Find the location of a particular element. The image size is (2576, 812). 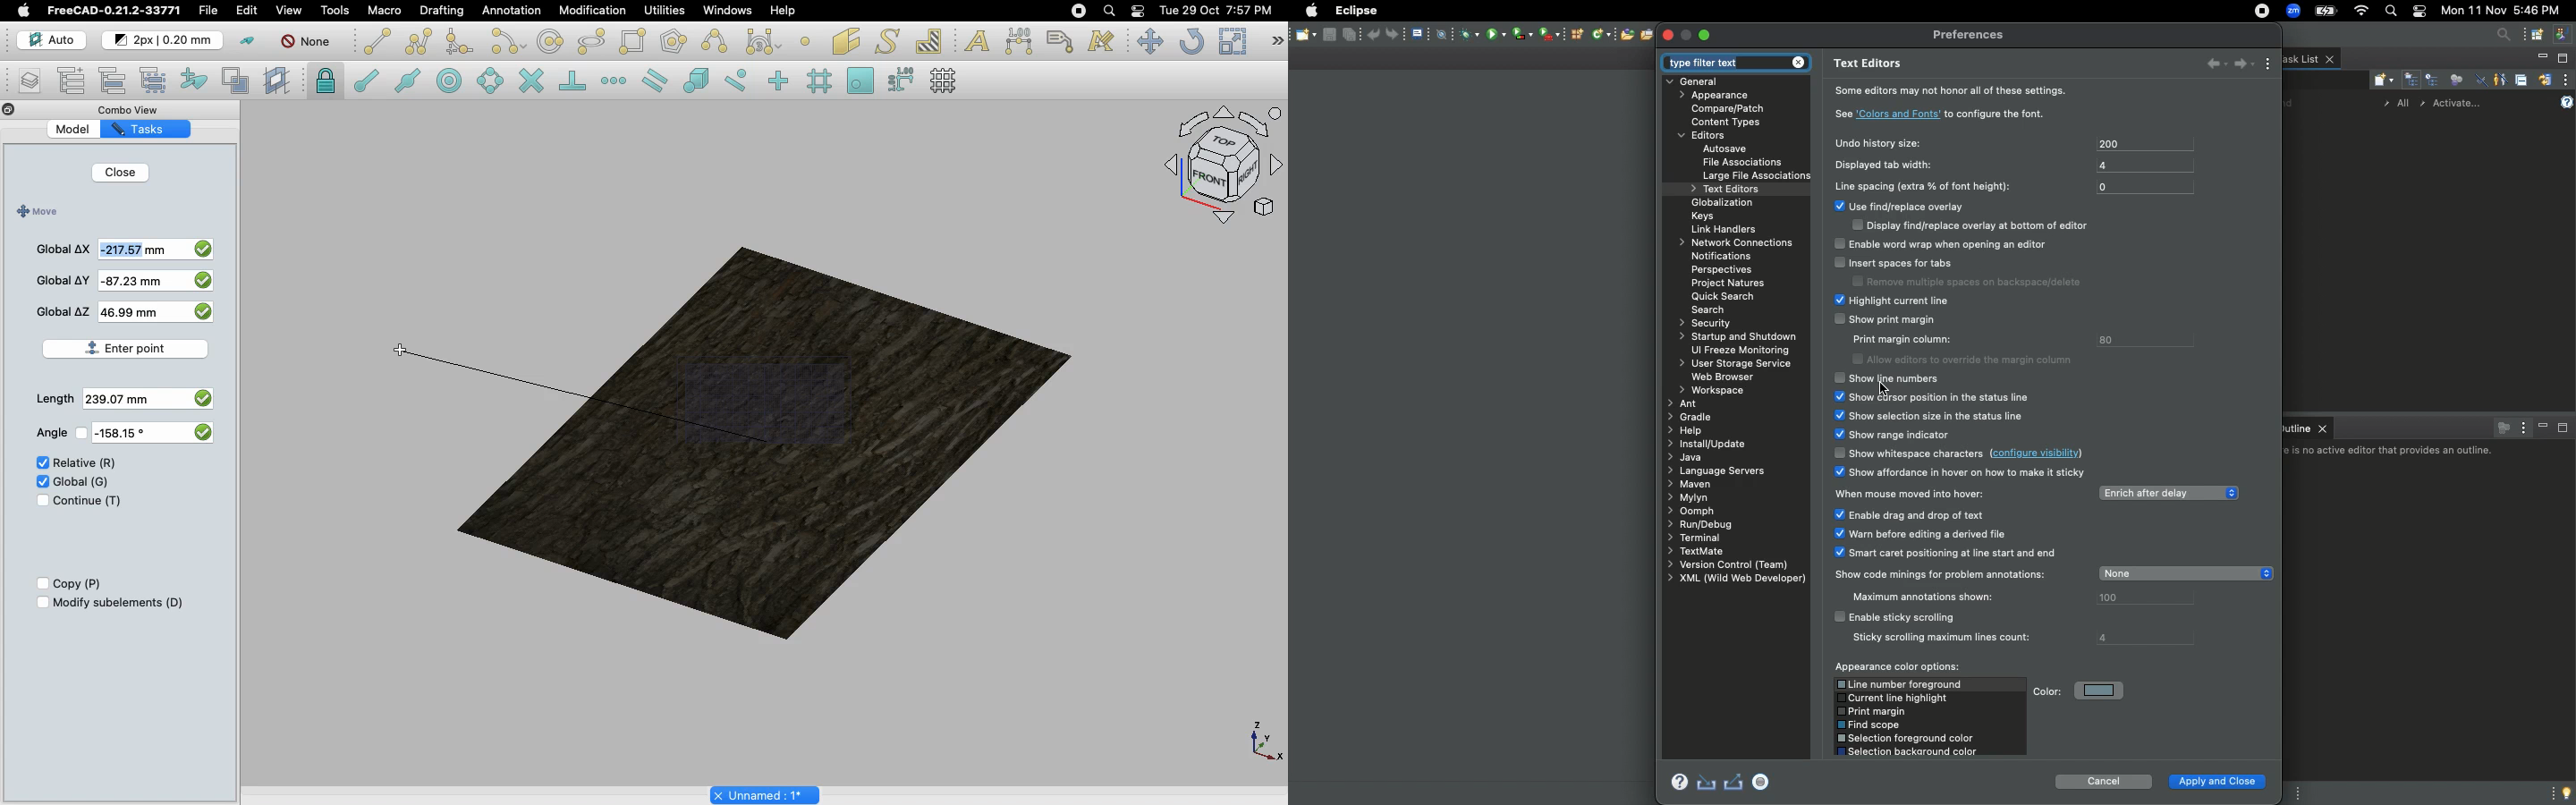

Add new named group is located at coordinates (75, 82).